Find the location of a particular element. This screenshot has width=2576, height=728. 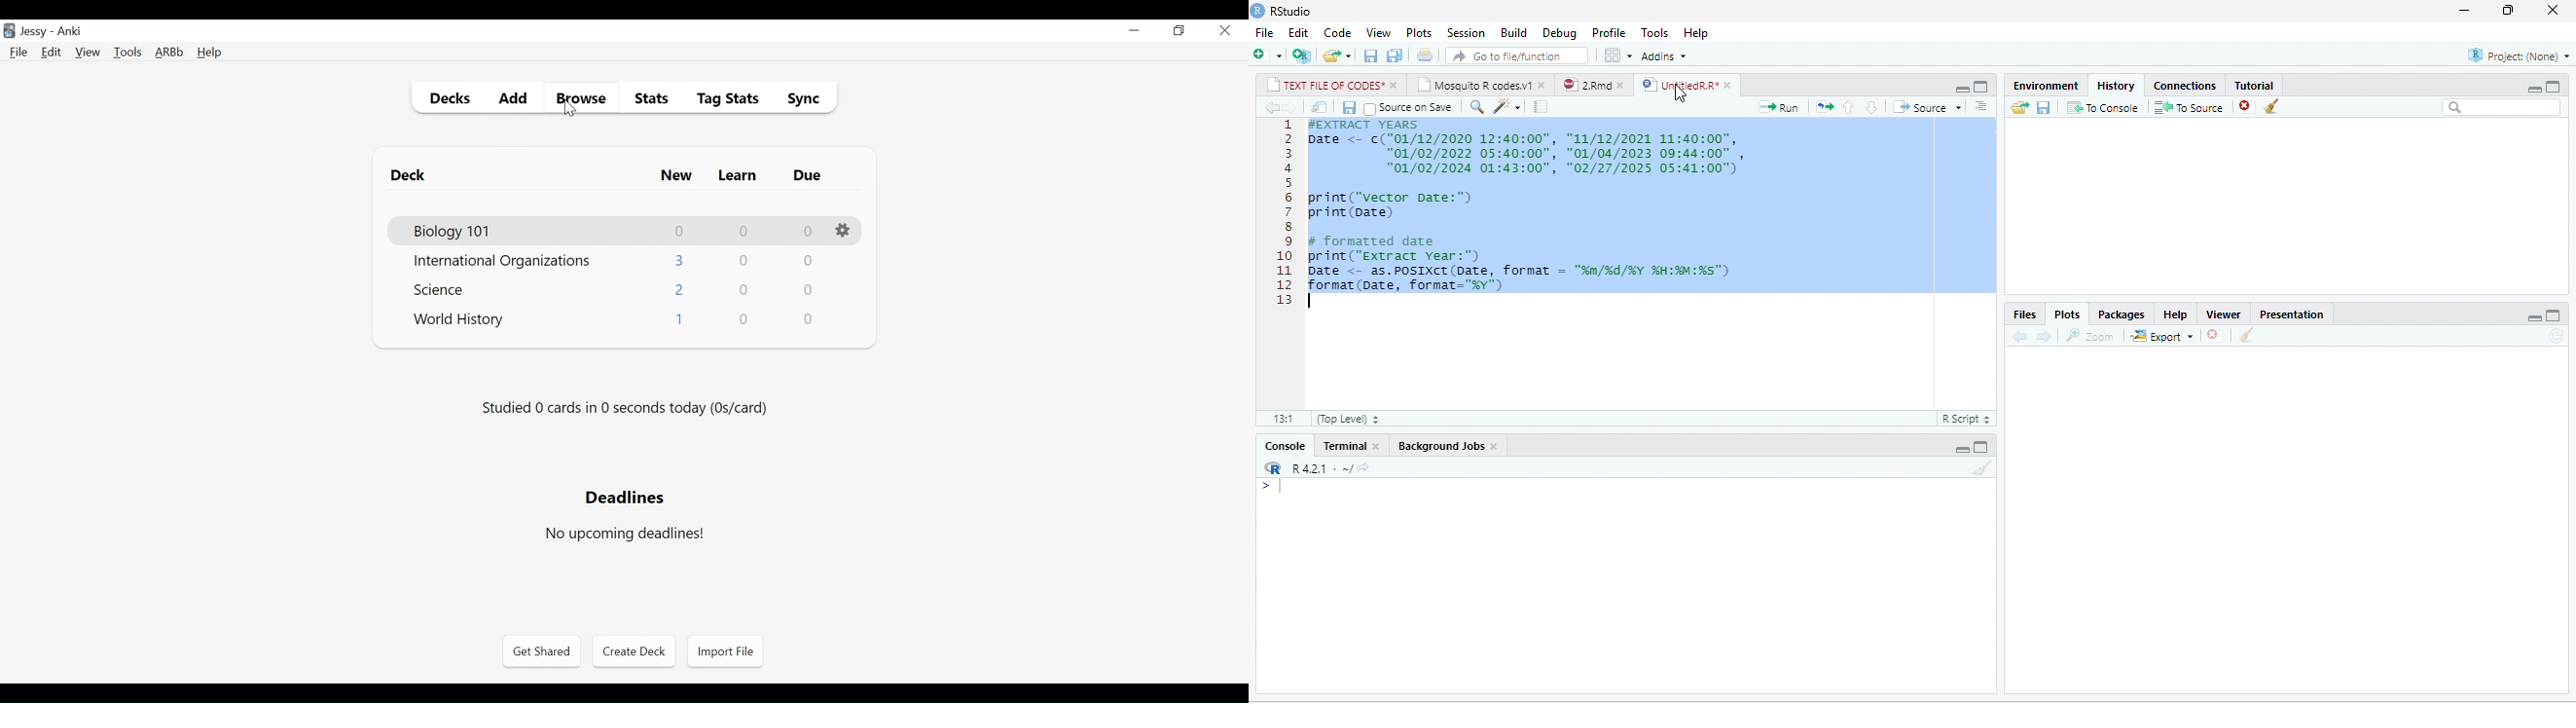

Deadlines is located at coordinates (627, 497).